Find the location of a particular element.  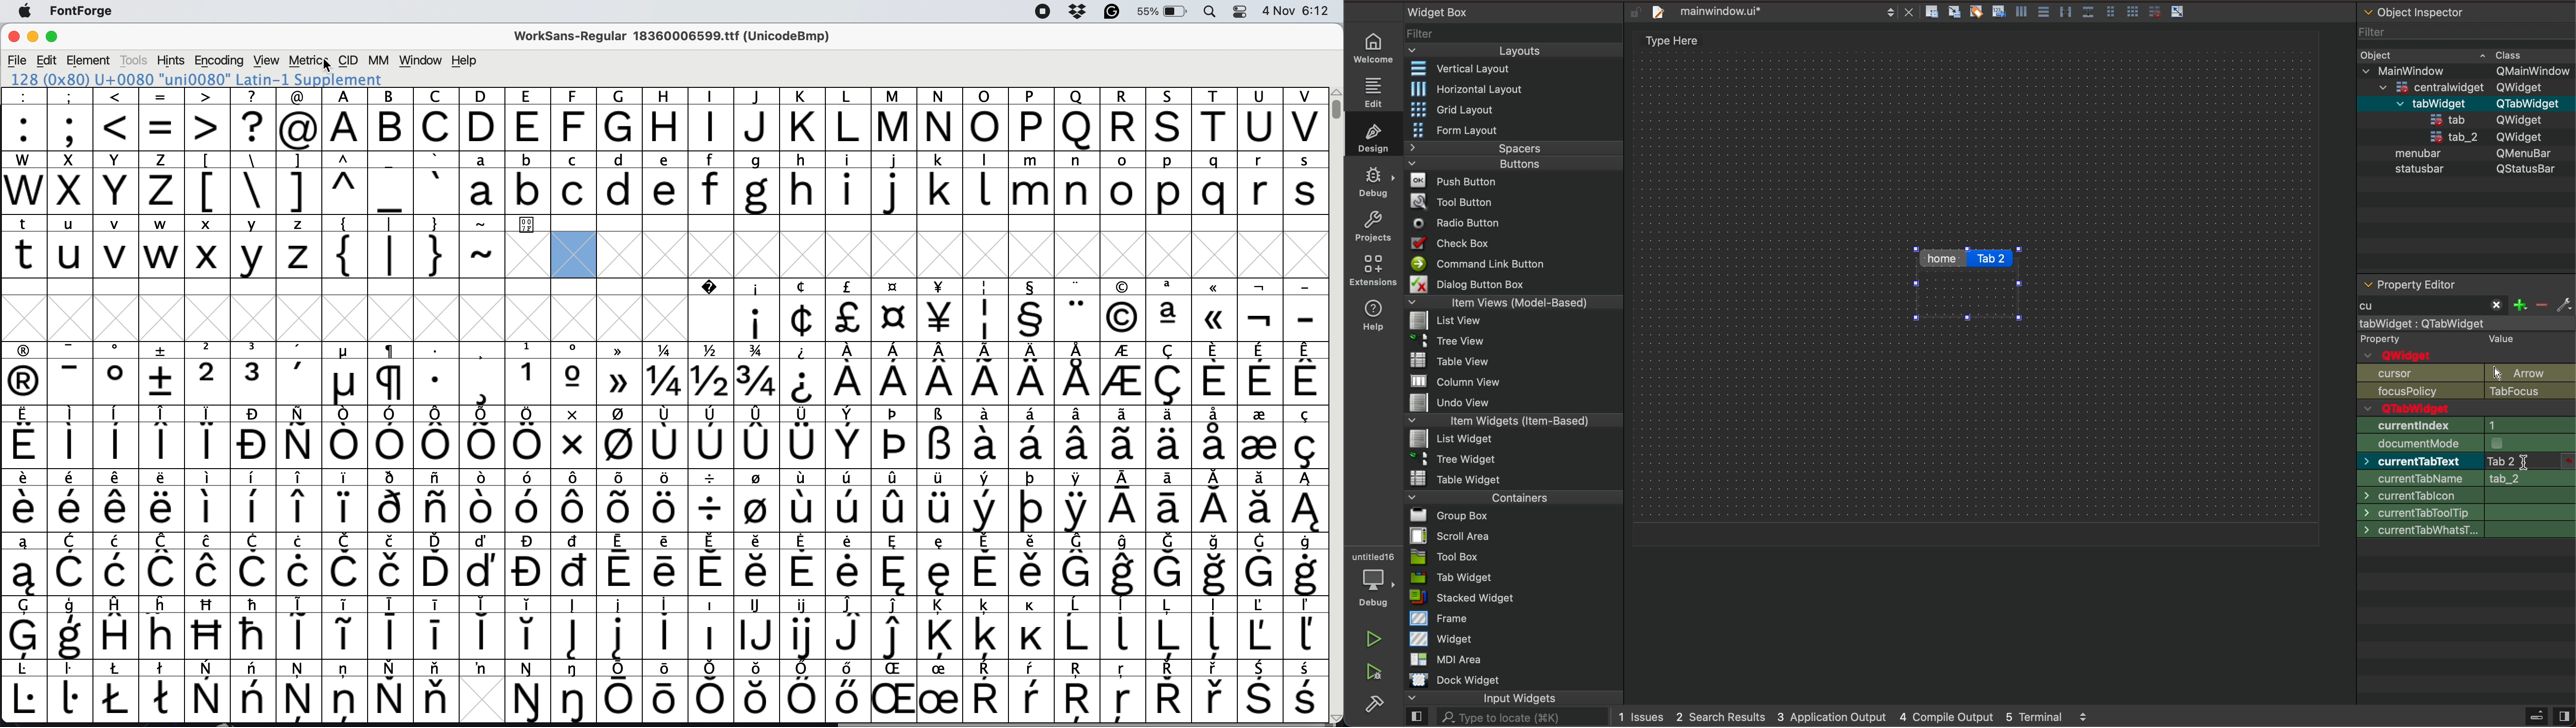

Empty cell is located at coordinates (713, 316).